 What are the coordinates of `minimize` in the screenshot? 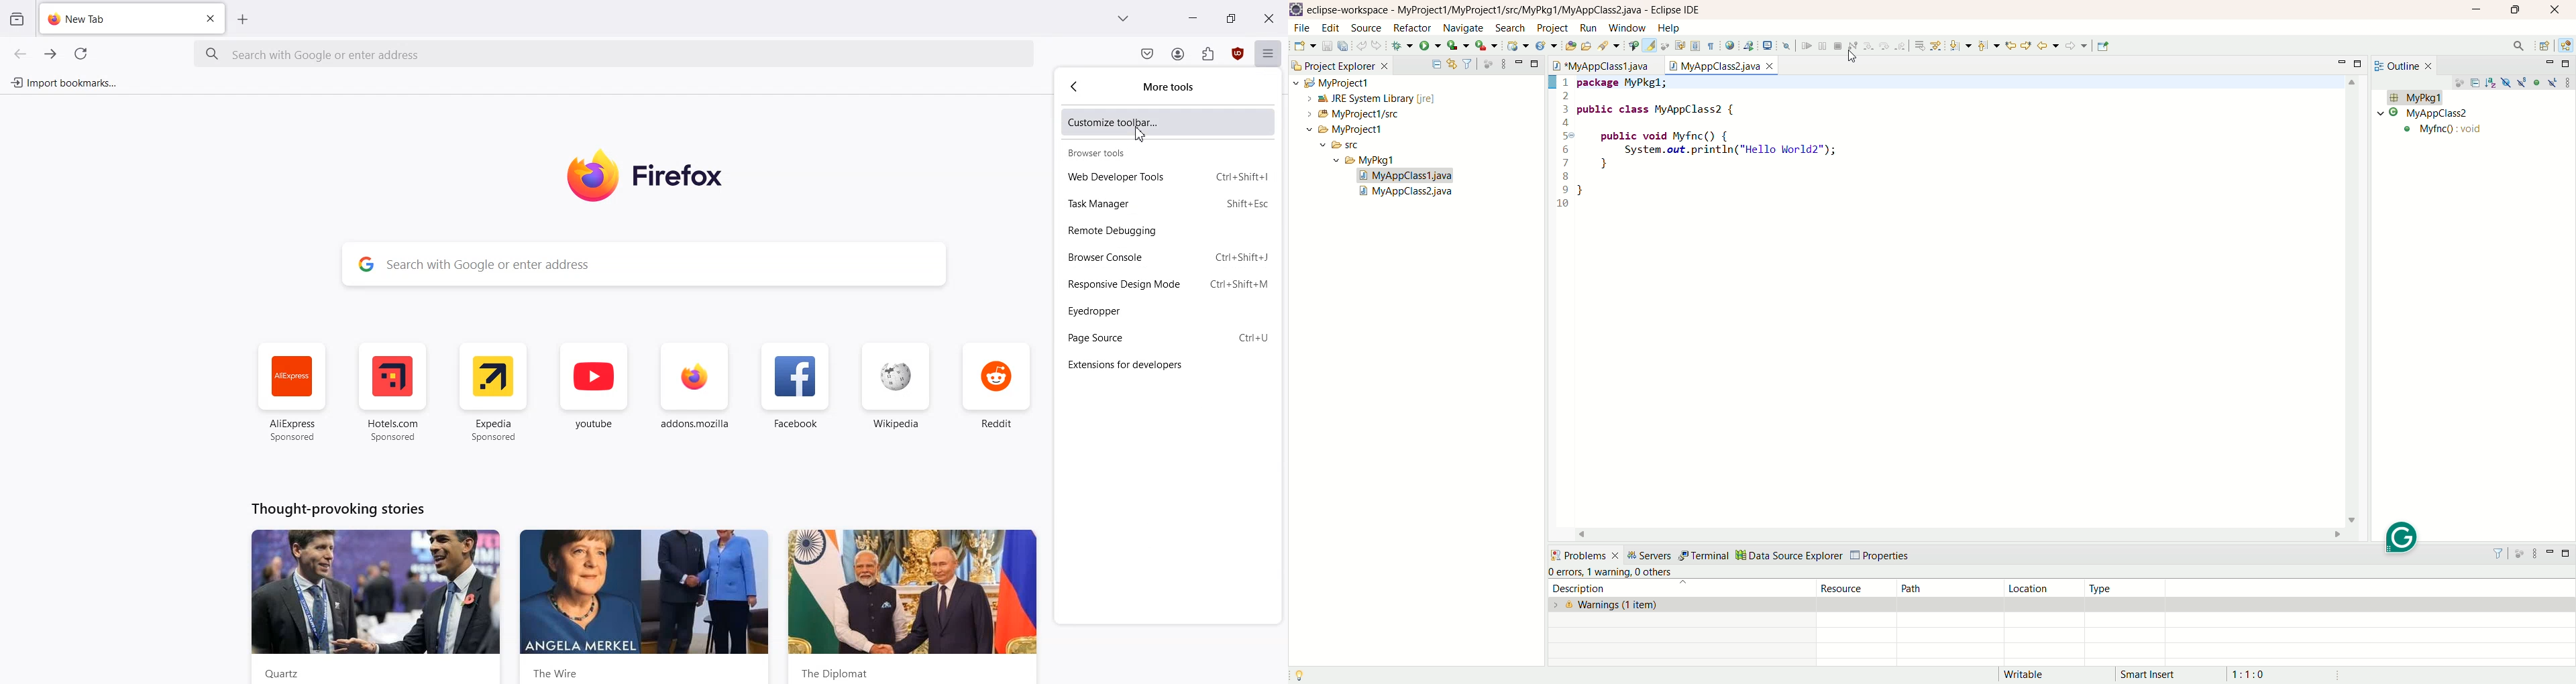 It's located at (2549, 64).